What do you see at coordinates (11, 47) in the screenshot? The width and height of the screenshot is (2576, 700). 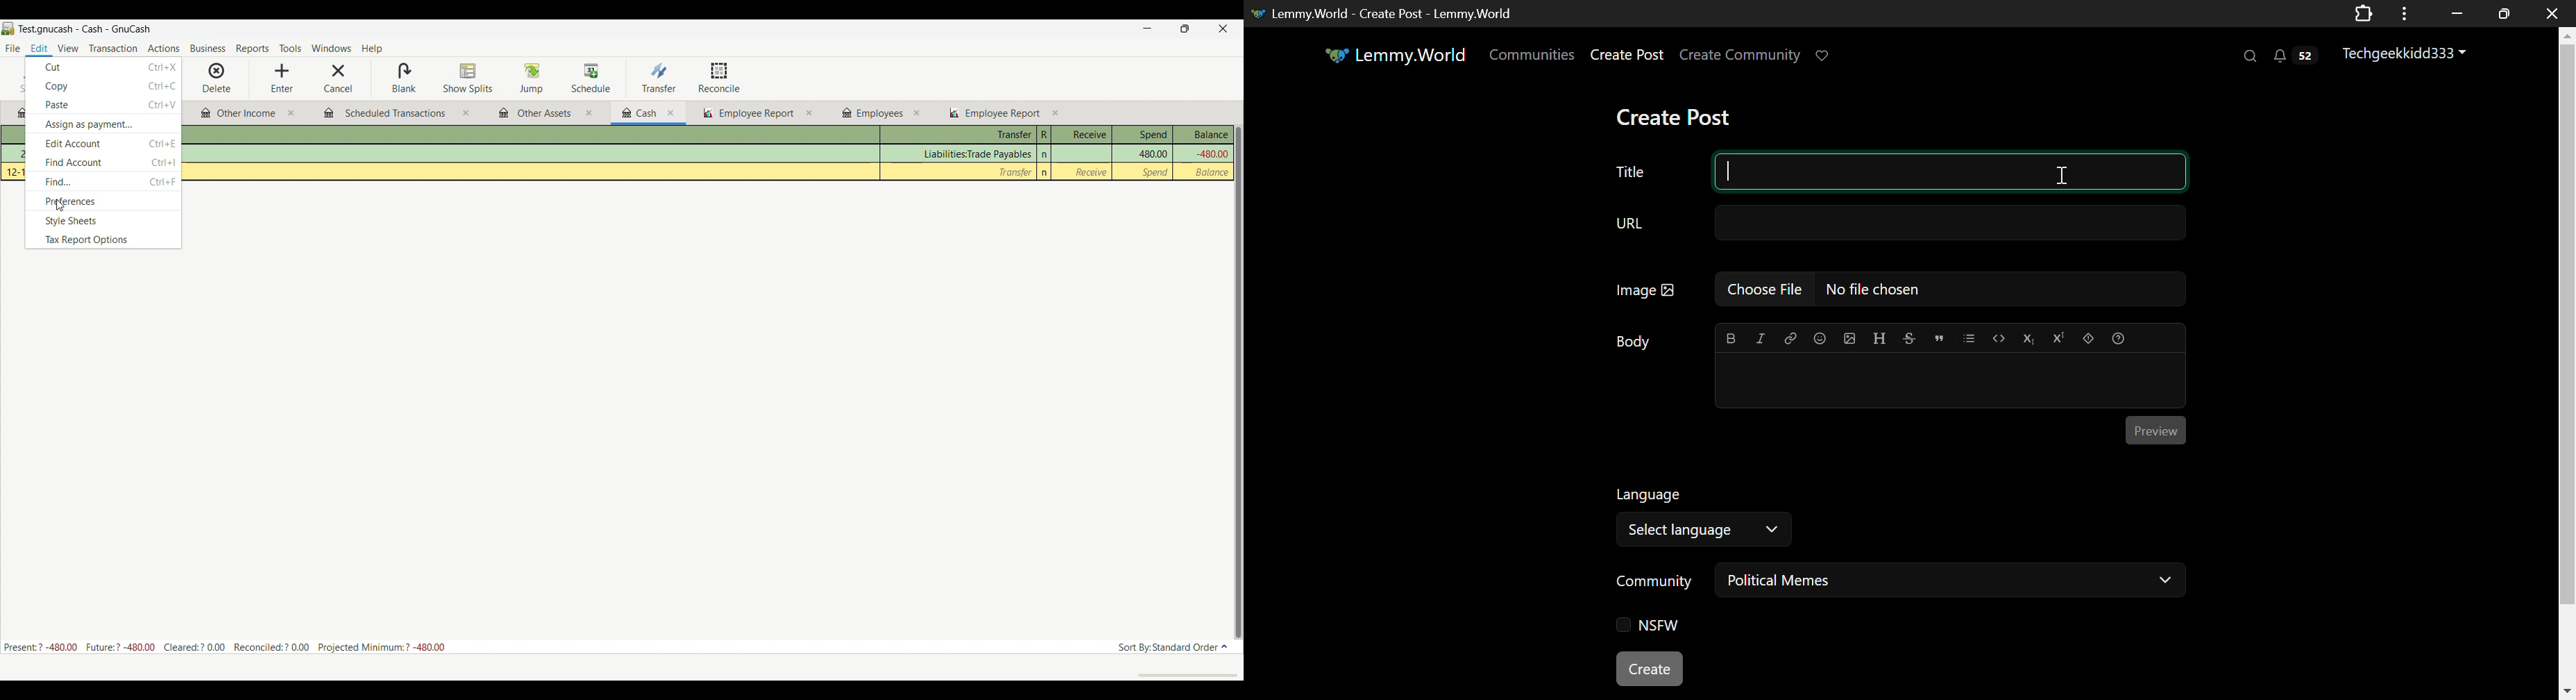 I see `File` at bounding box center [11, 47].